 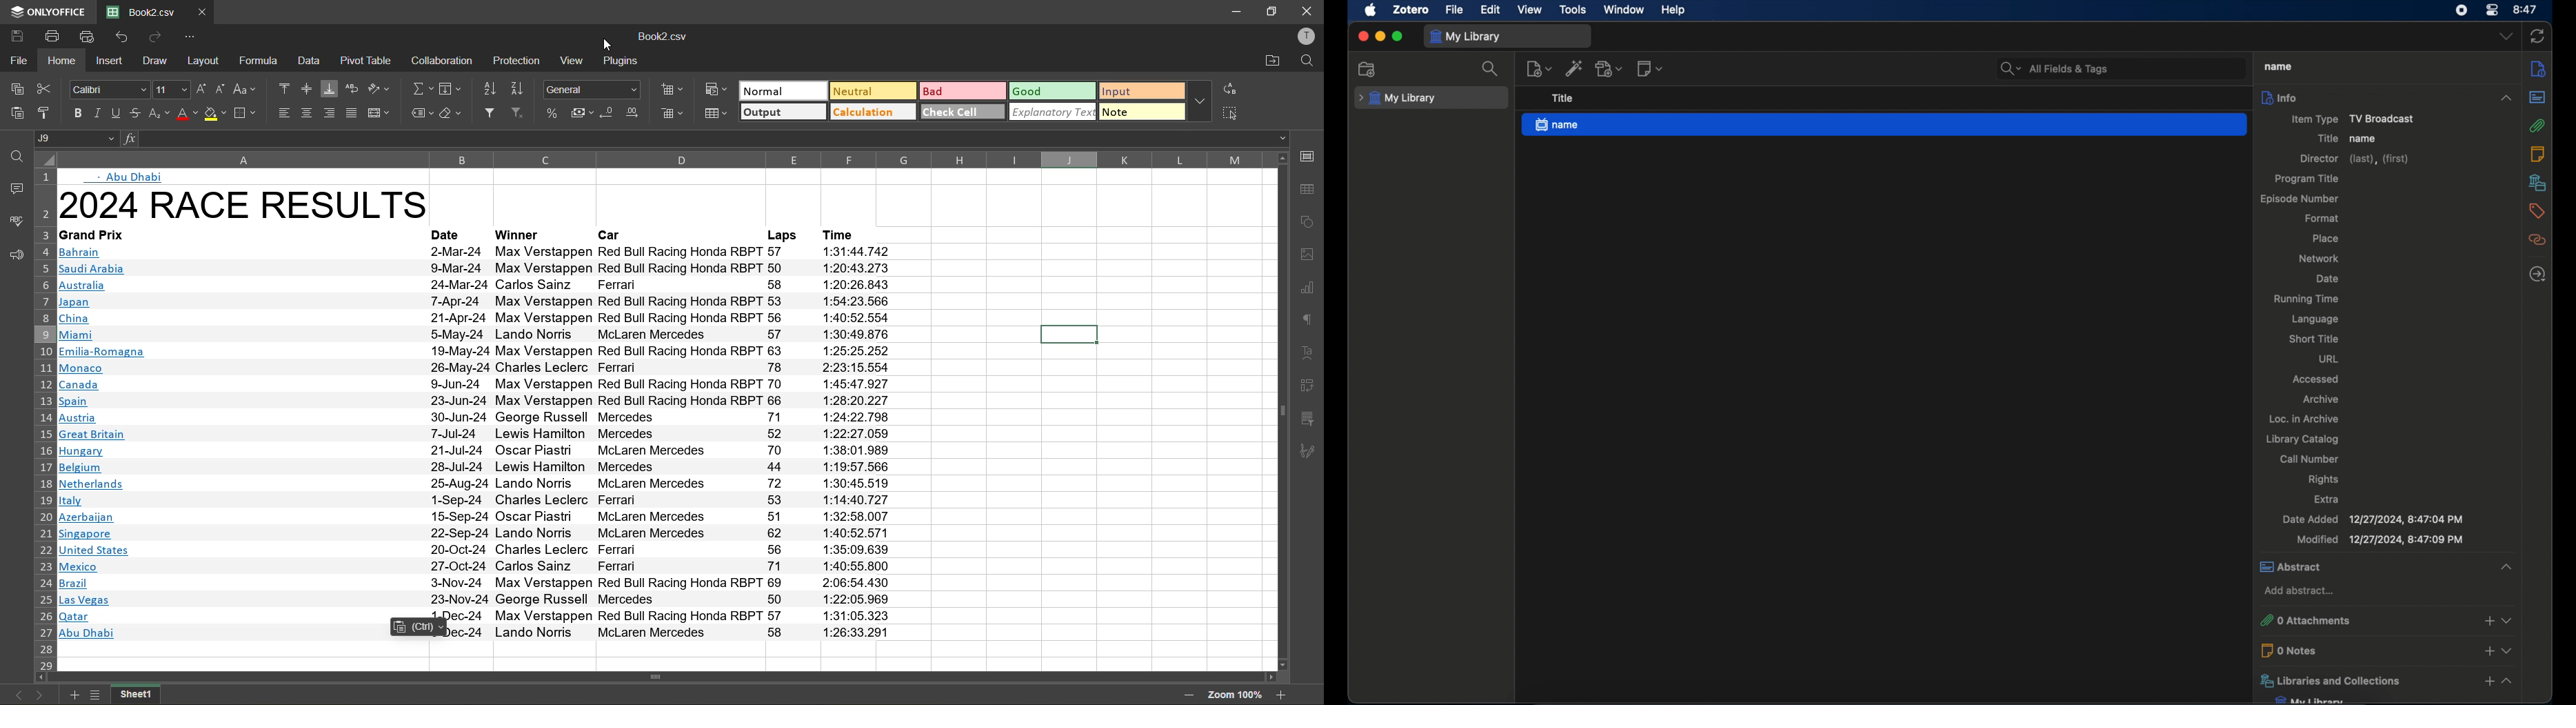 I want to click on title, so click(x=2276, y=67).